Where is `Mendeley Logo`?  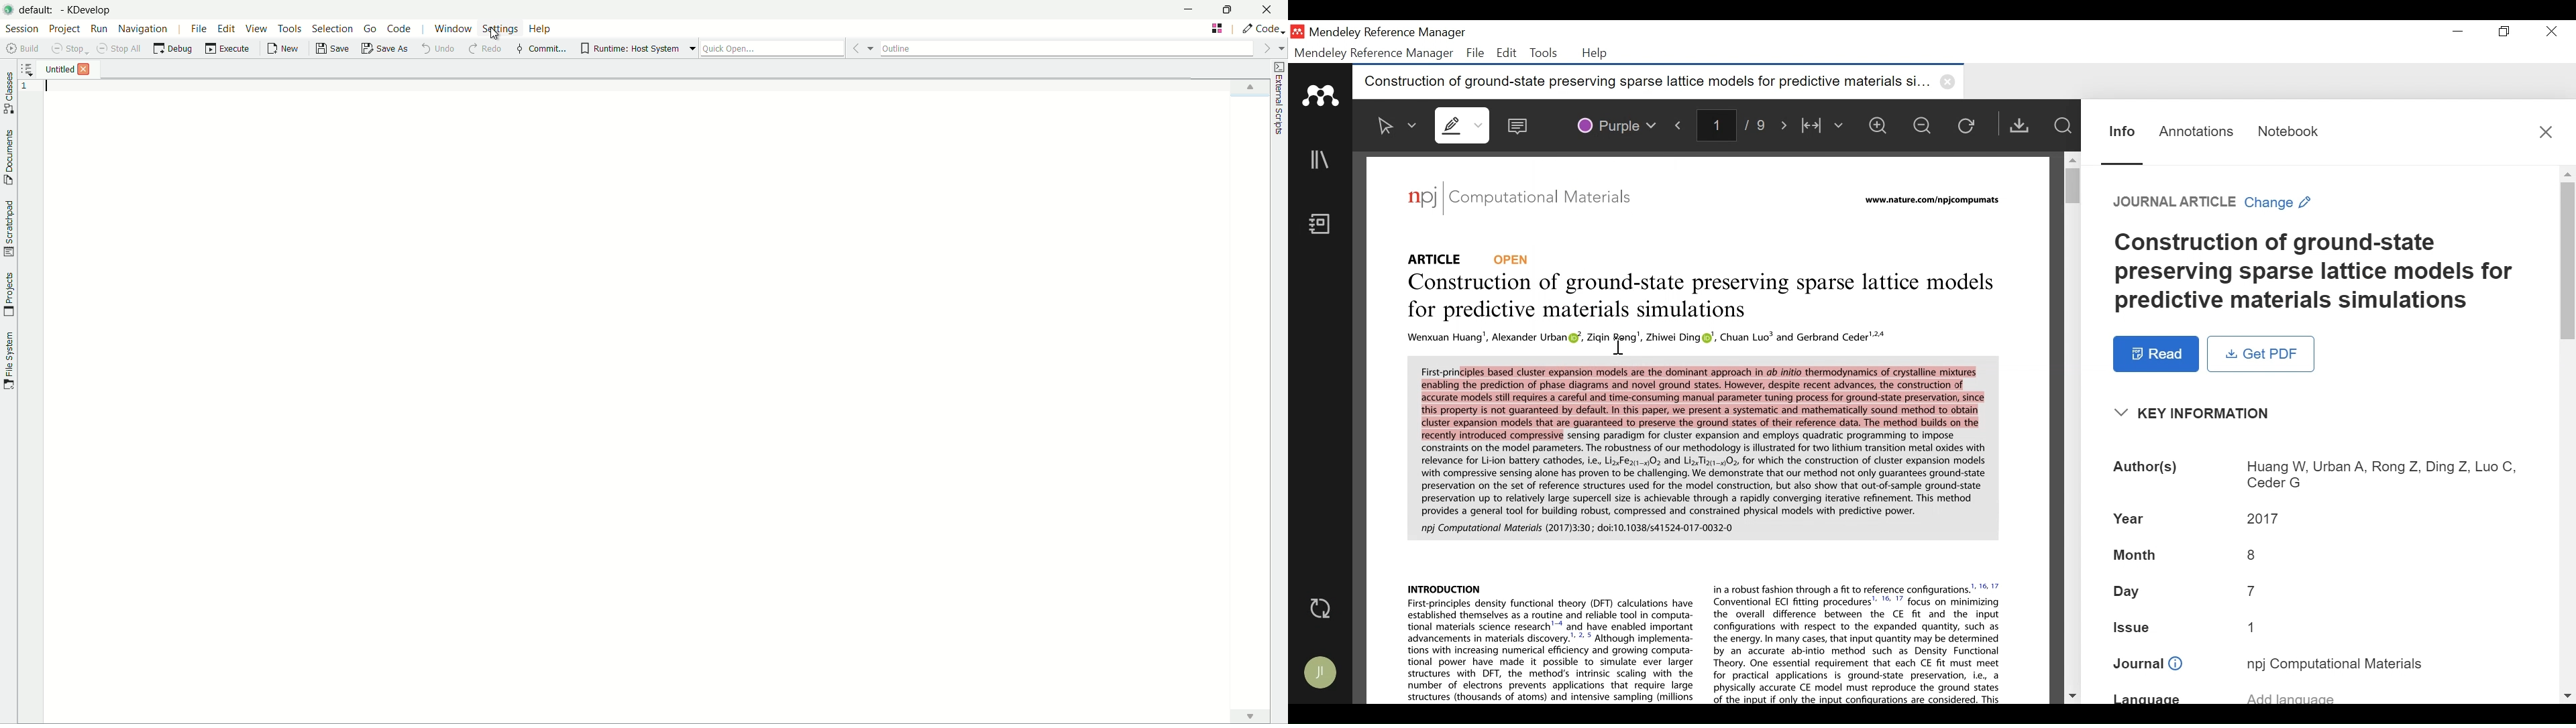
Mendeley Logo is located at coordinates (1321, 95).